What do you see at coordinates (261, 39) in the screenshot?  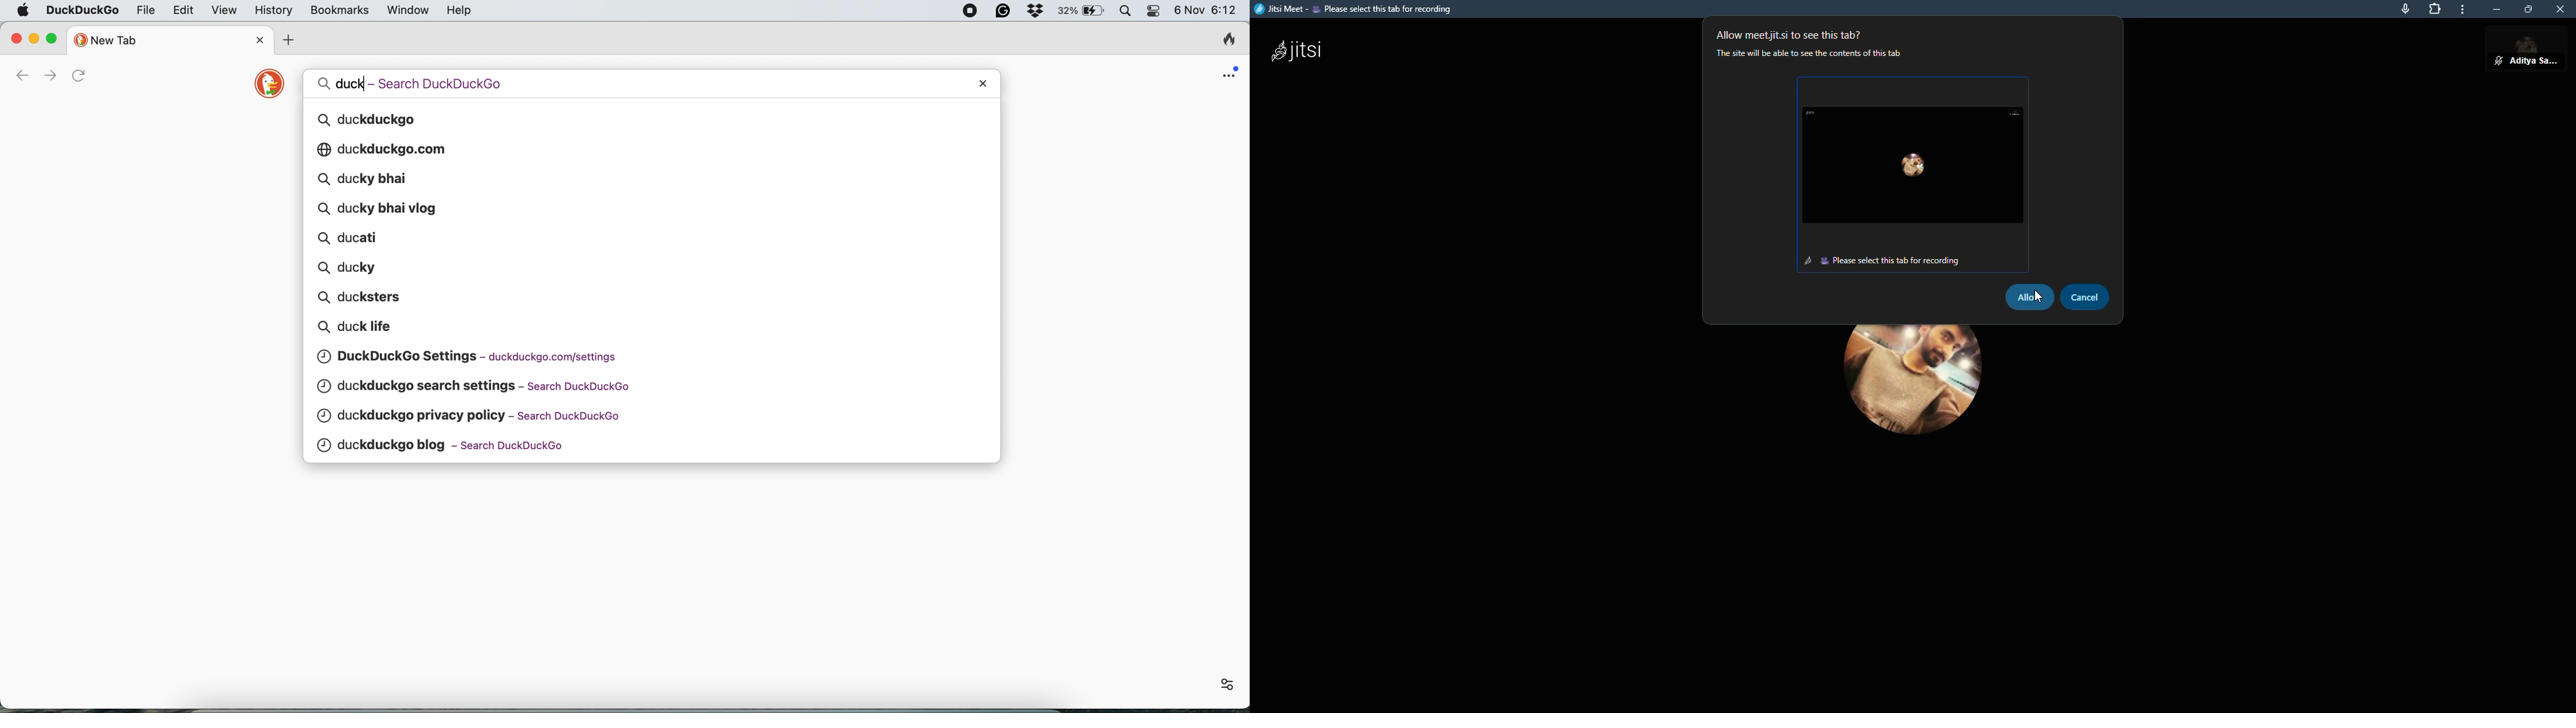 I see `close` at bounding box center [261, 39].